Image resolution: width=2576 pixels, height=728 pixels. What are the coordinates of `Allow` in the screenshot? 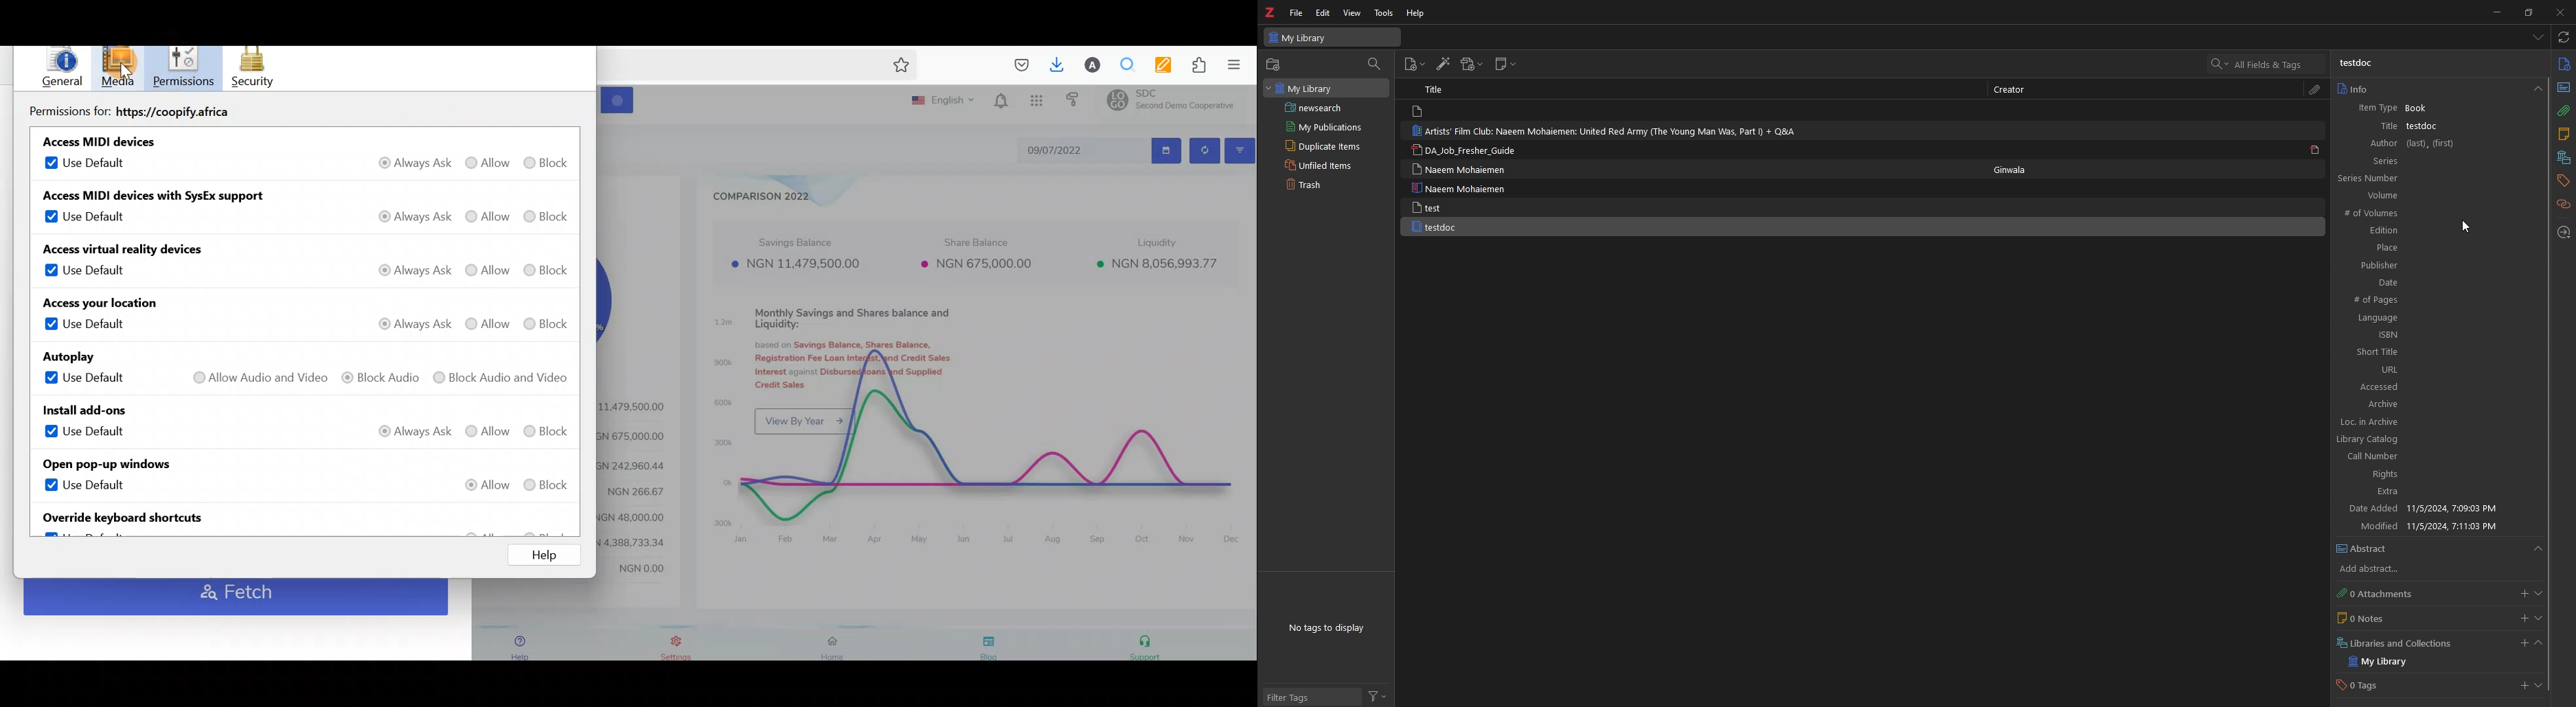 It's located at (493, 324).